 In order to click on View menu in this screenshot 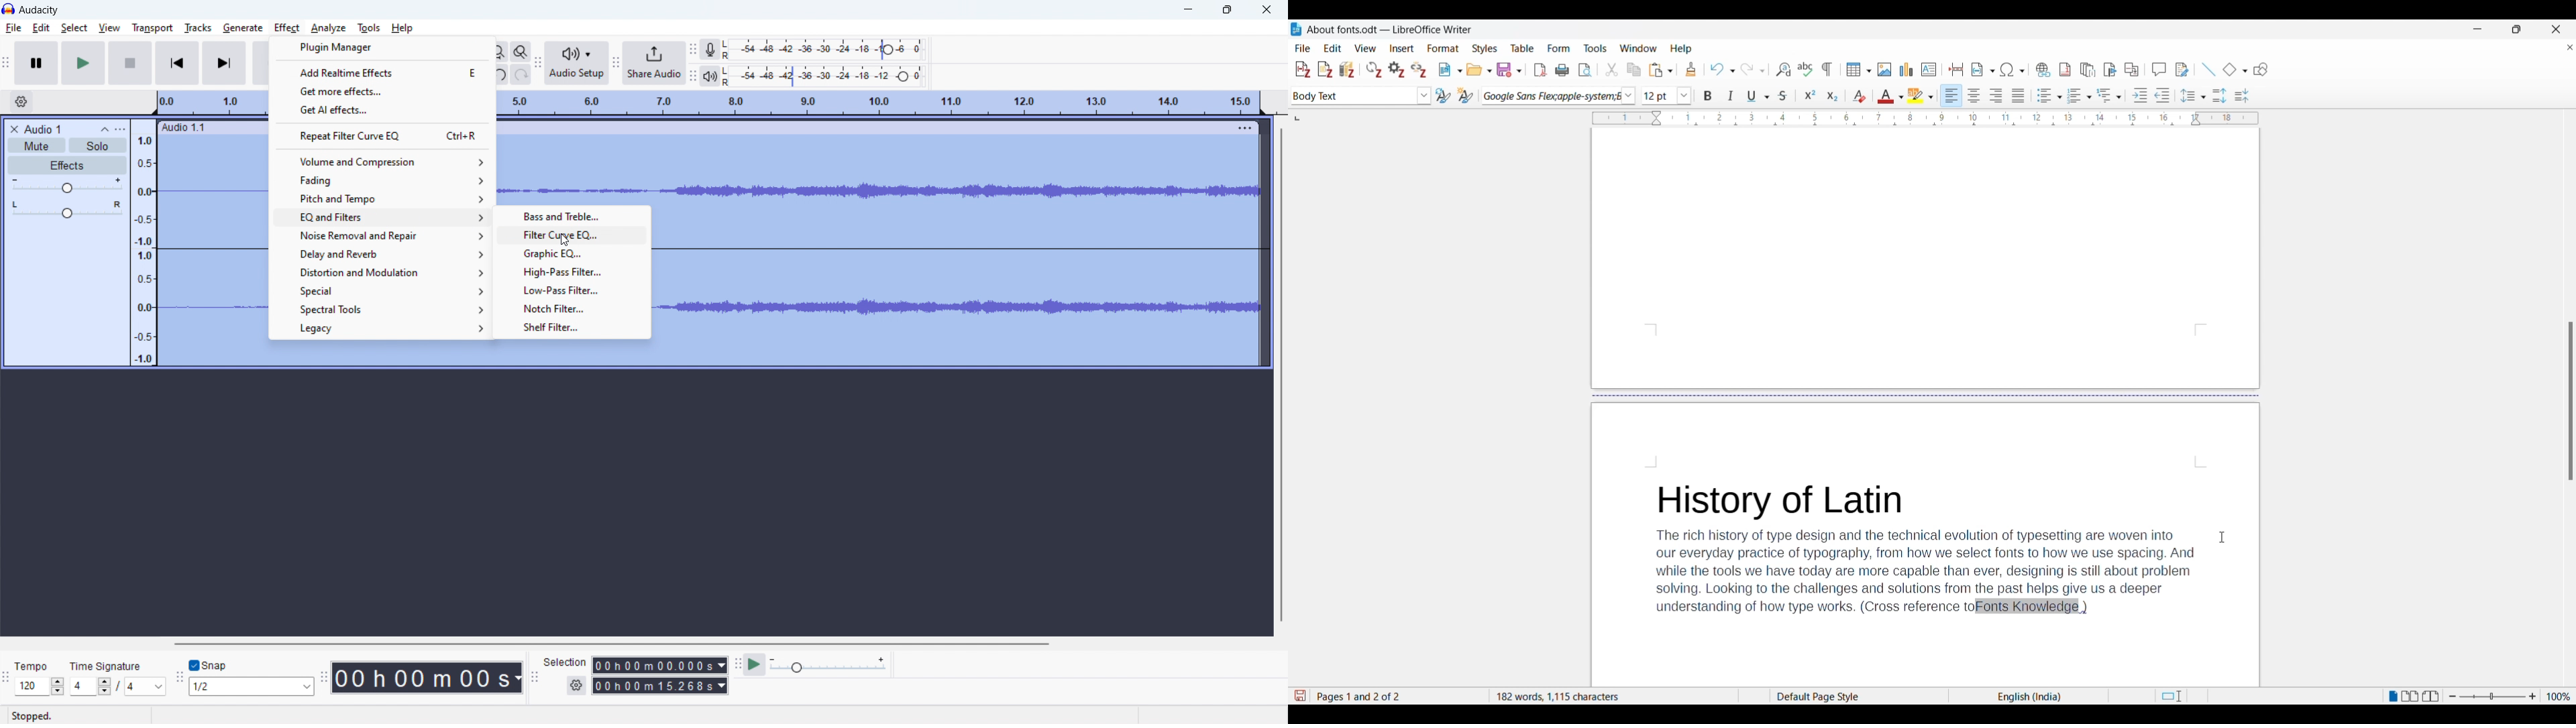, I will do `click(1365, 48)`.